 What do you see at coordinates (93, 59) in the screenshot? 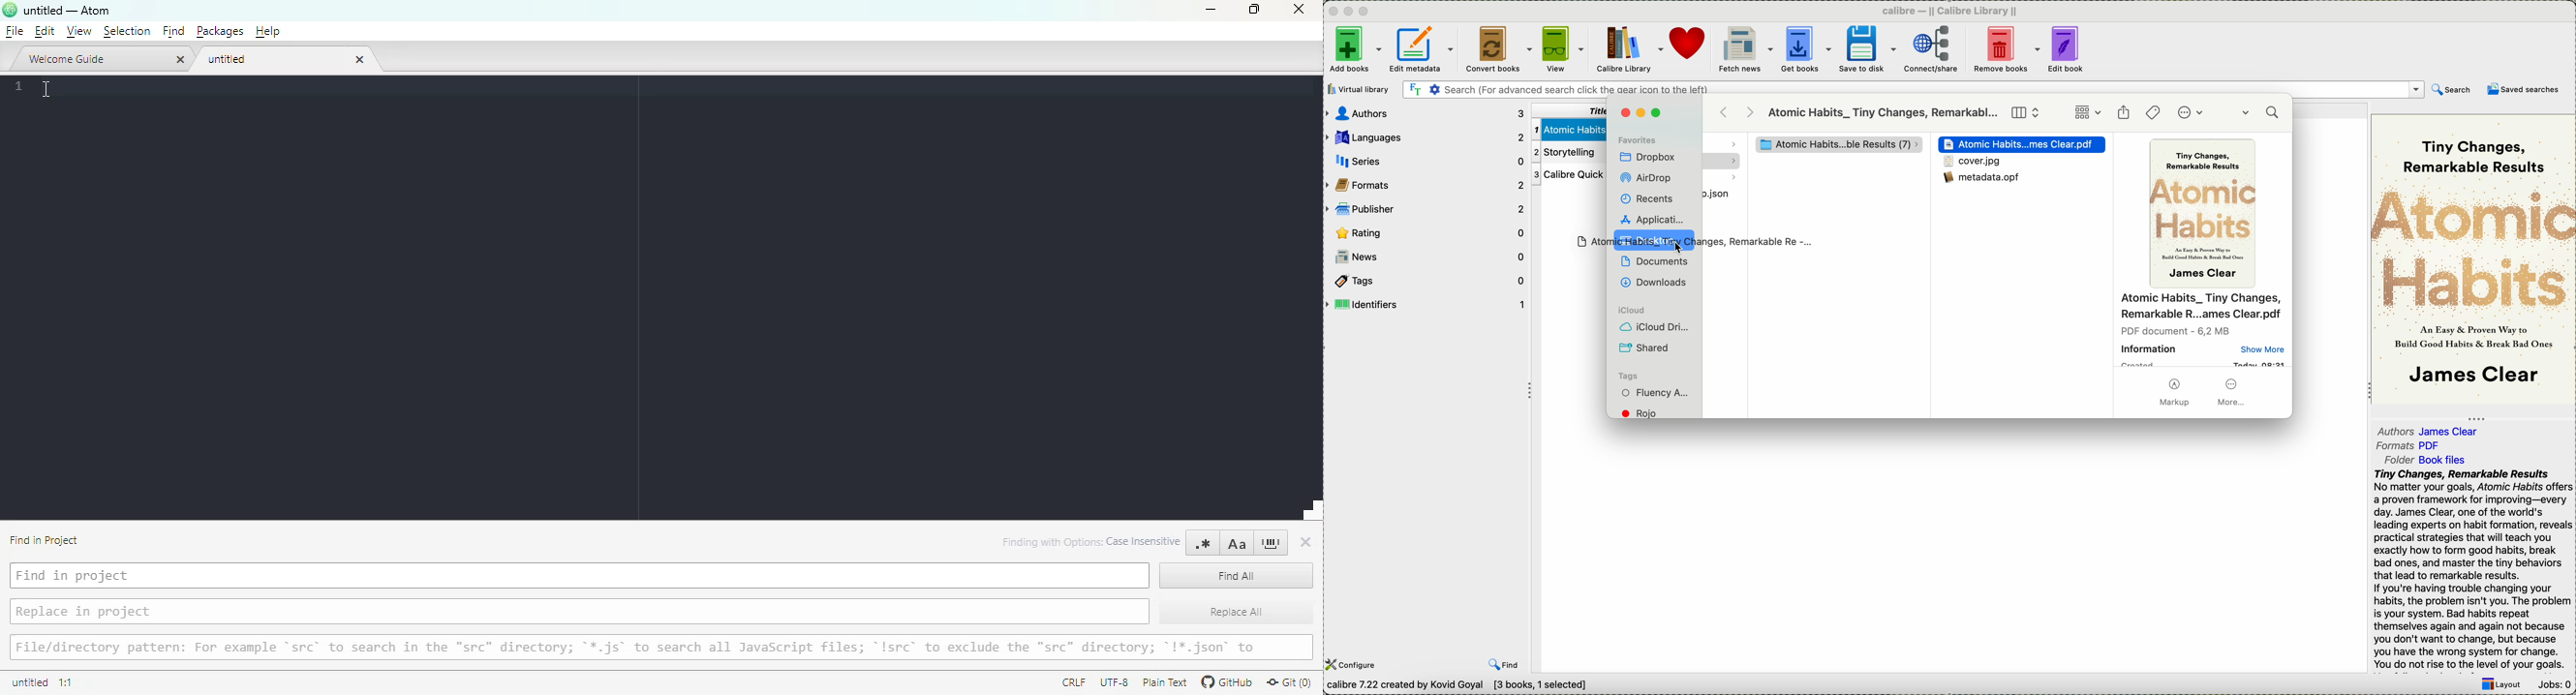
I see `welcome guide` at bounding box center [93, 59].